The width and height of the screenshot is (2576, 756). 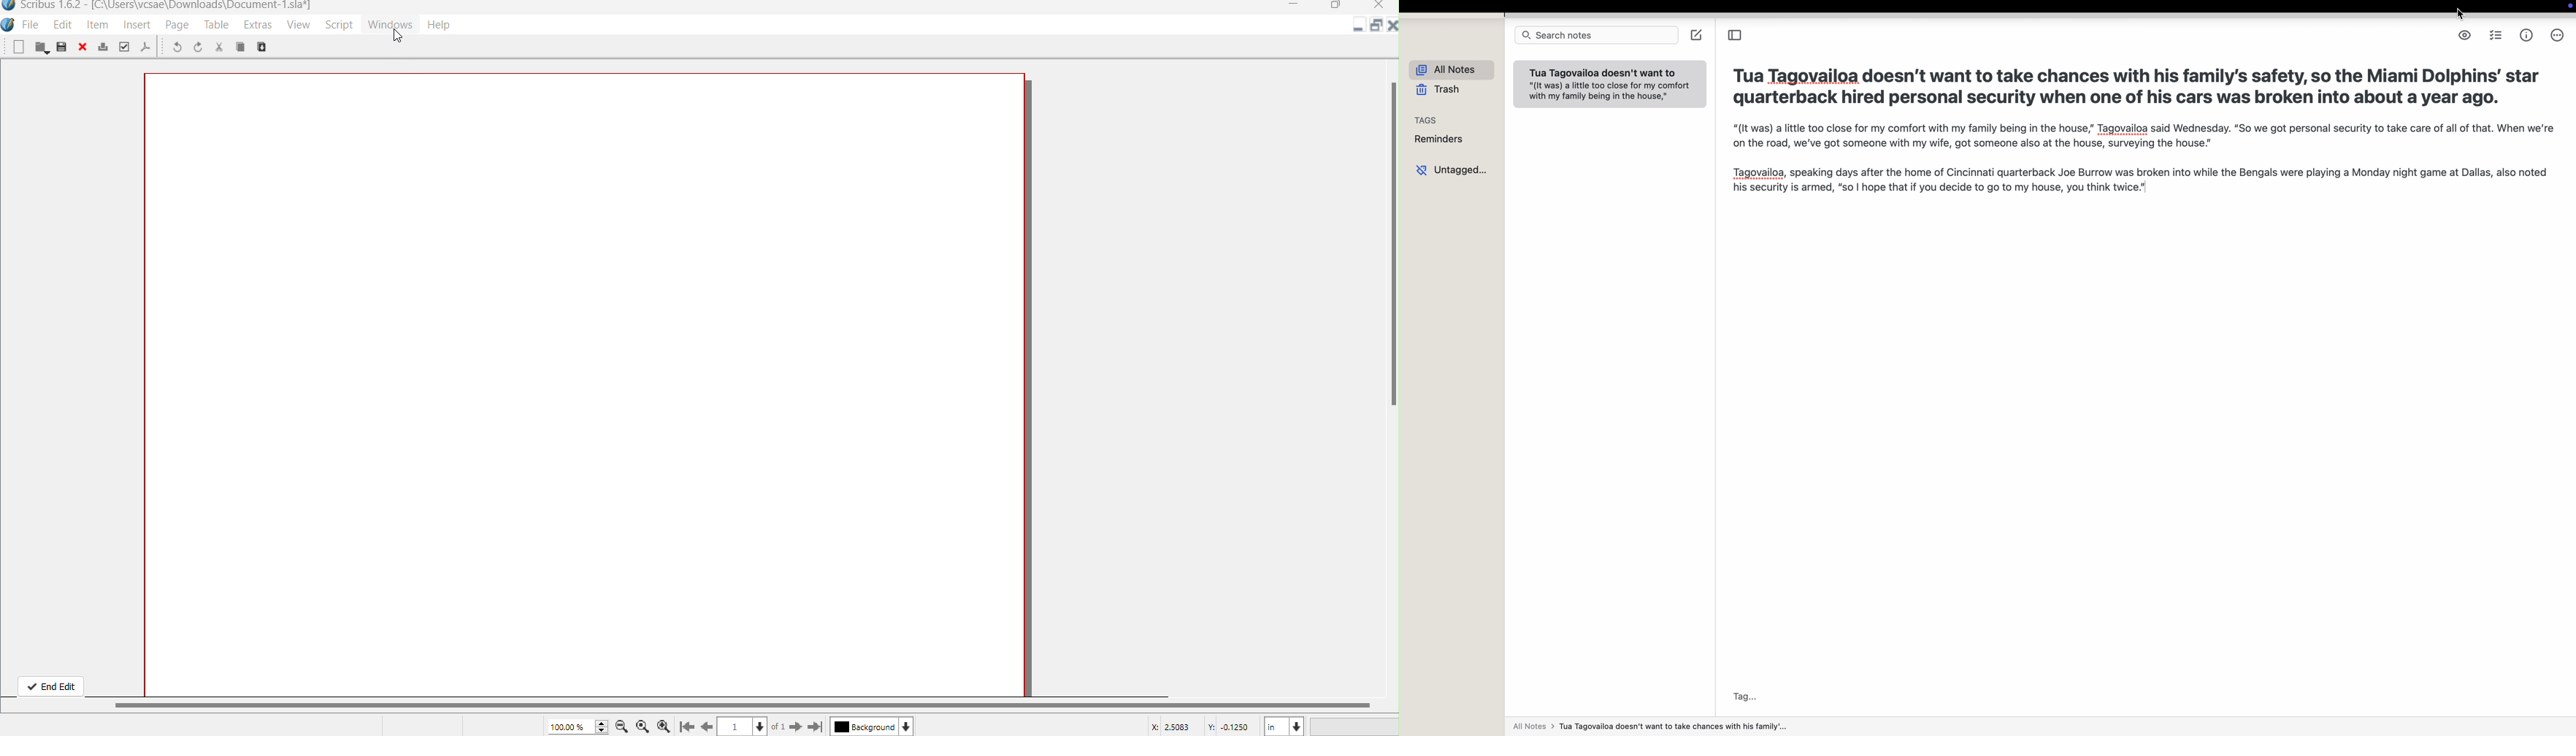 What do you see at coordinates (2149, 165) in the screenshot?
I see `“(It was) a little too close for my comfort with my family being in the house,” Tagovailoa said Wednesday. “So we got personal security to take care of all of that. When we'reon the road, we've got someone with my wife, got someone also at the house, surveying the house.”Tagovailoa, speaking days after the home of Cincinnati quarterback Joe Burrow was broken into while the Bengals were playing a Monday night game at Dallas, also notedhis security is armed, “so | hope that if you decide to go to my house, you think twice] ` at bounding box center [2149, 165].